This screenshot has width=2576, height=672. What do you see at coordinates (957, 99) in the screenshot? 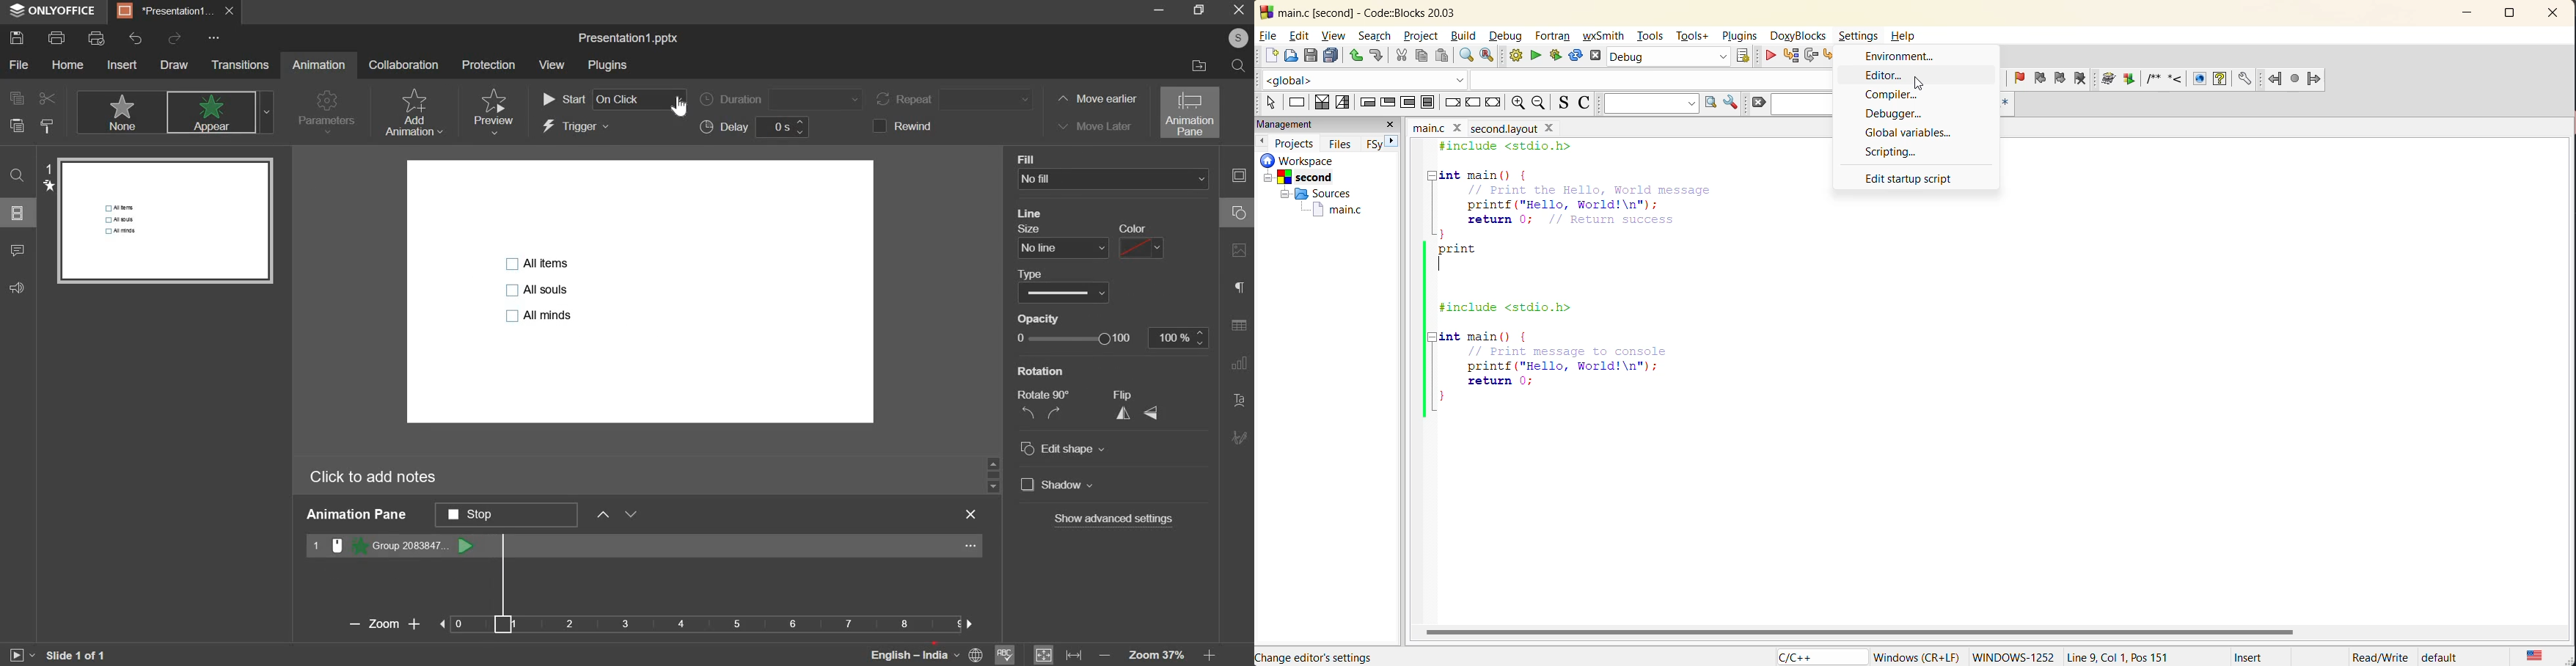
I see `repeat` at bounding box center [957, 99].